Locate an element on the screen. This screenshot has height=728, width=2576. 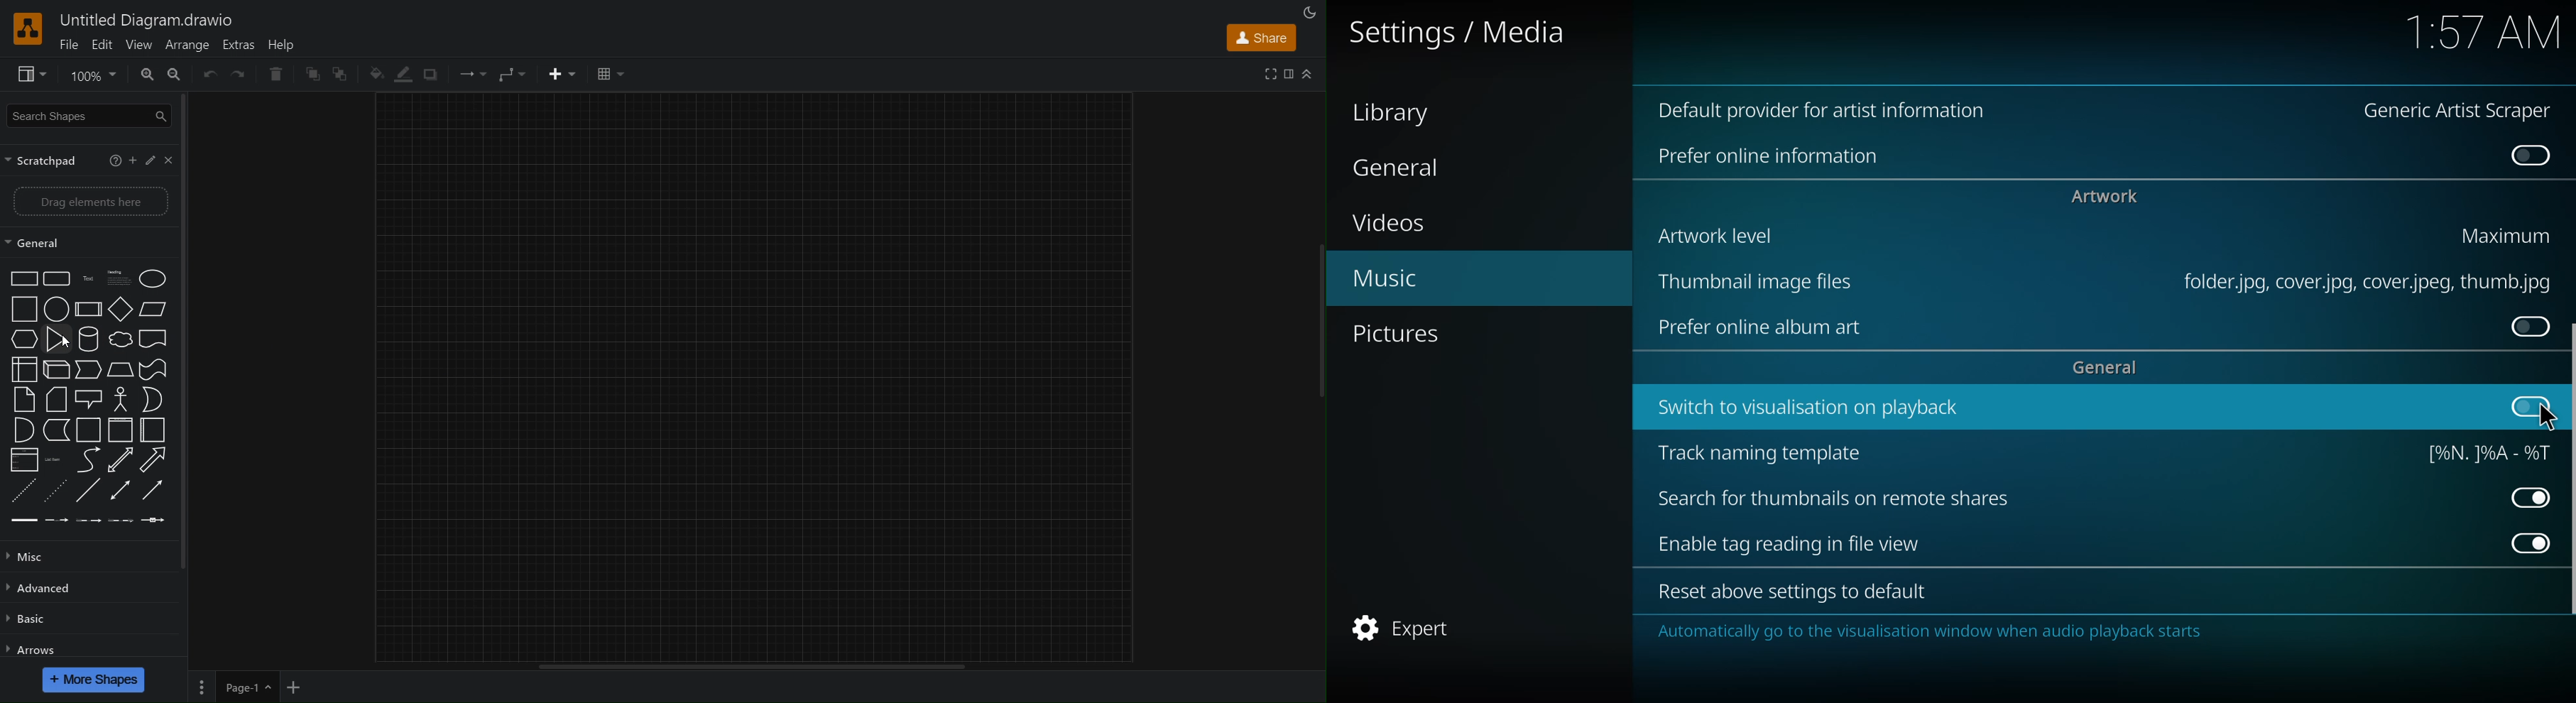
music is located at coordinates (1385, 279).